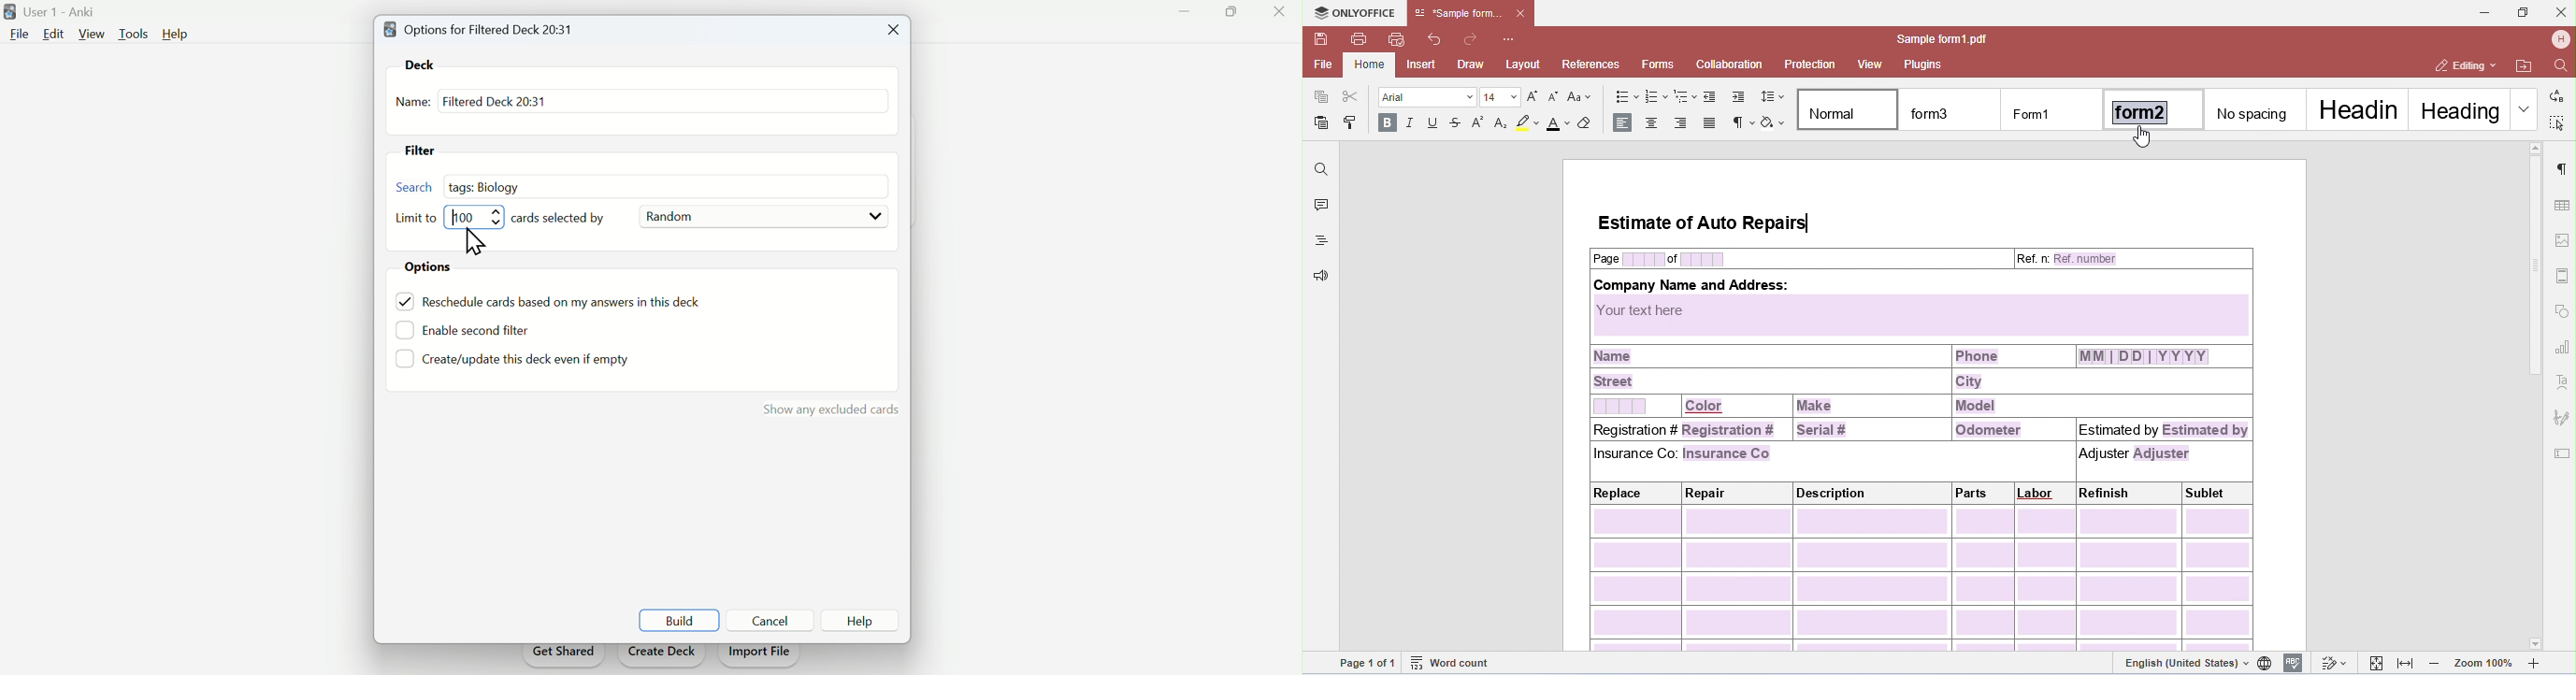  Describe the element at coordinates (136, 33) in the screenshot. I see `Tools` at that location.